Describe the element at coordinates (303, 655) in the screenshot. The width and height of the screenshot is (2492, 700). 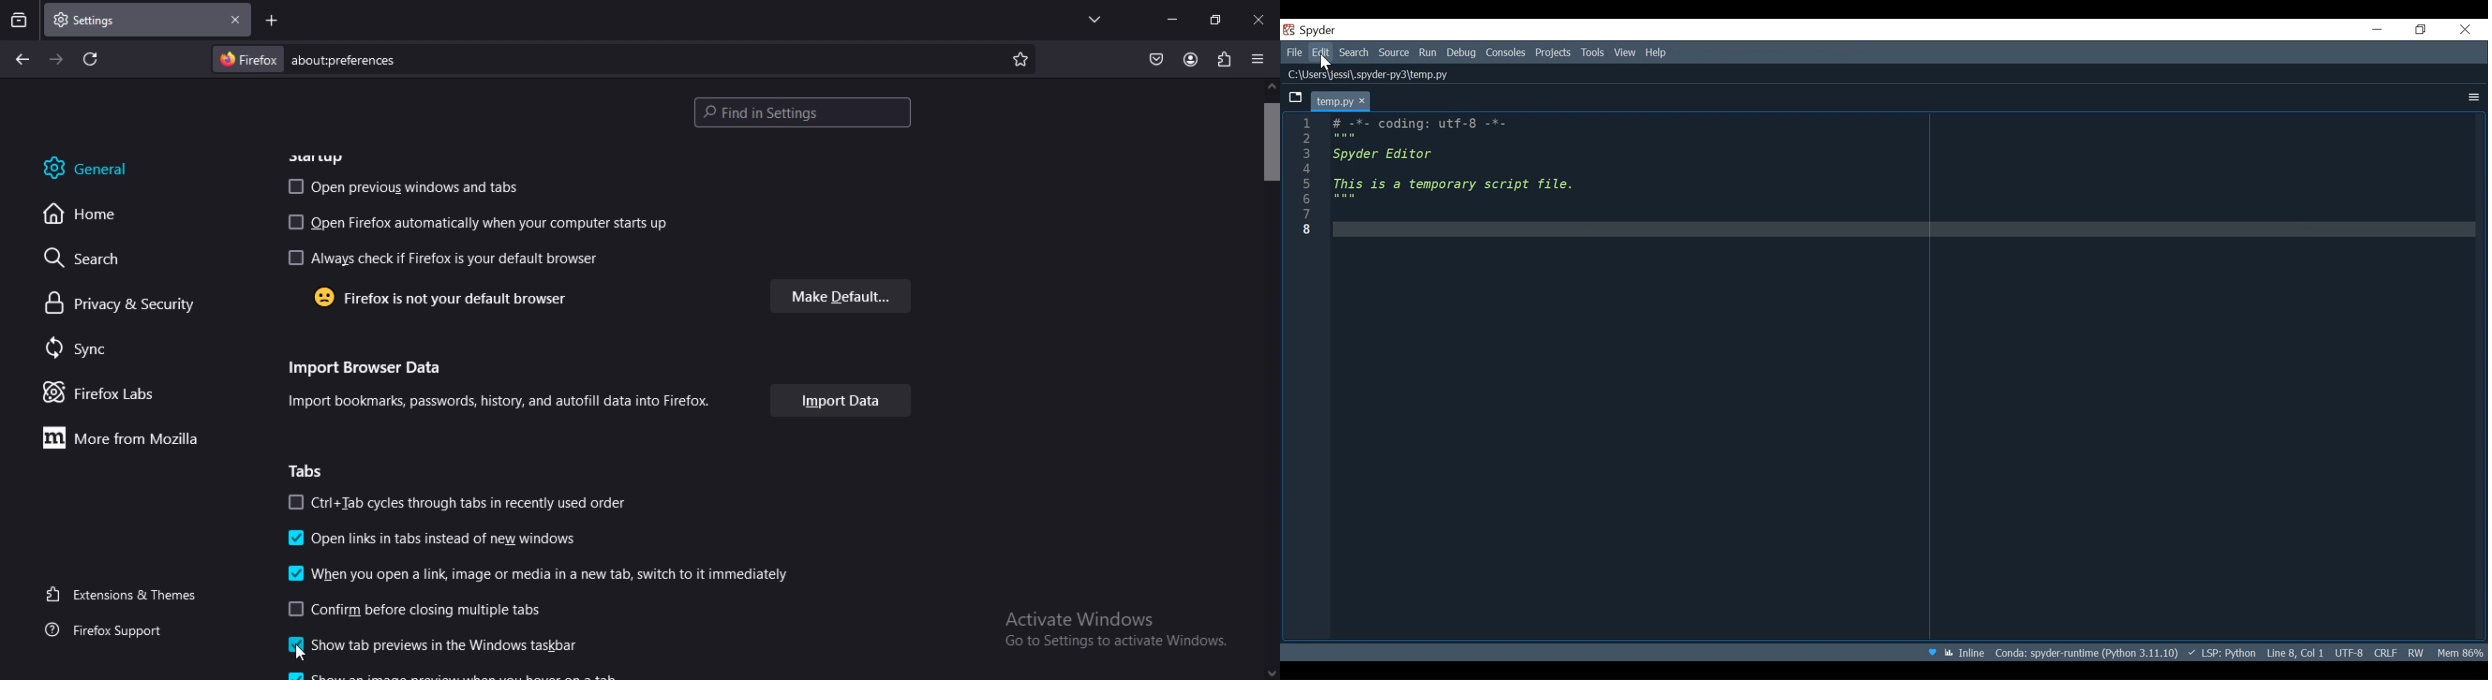
I see `cursor` at that location.